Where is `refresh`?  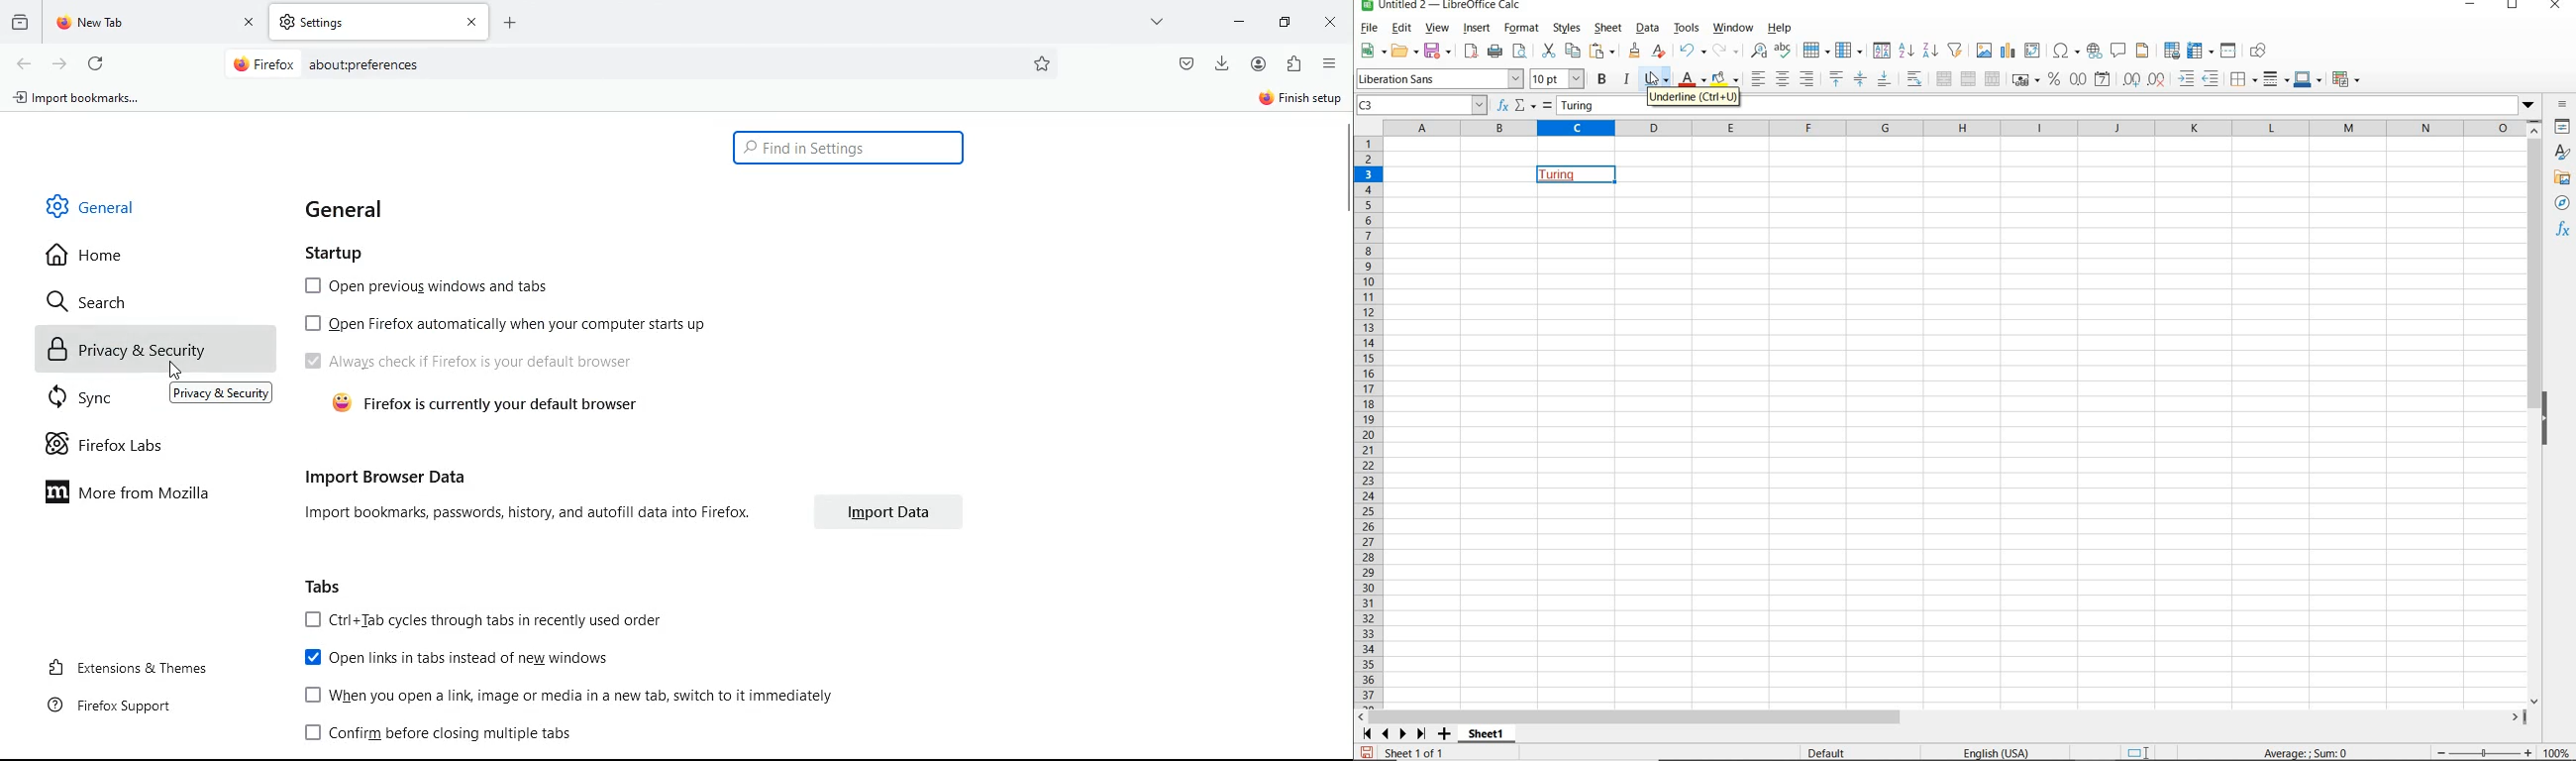
refresh is located at coordinates (95, 60).